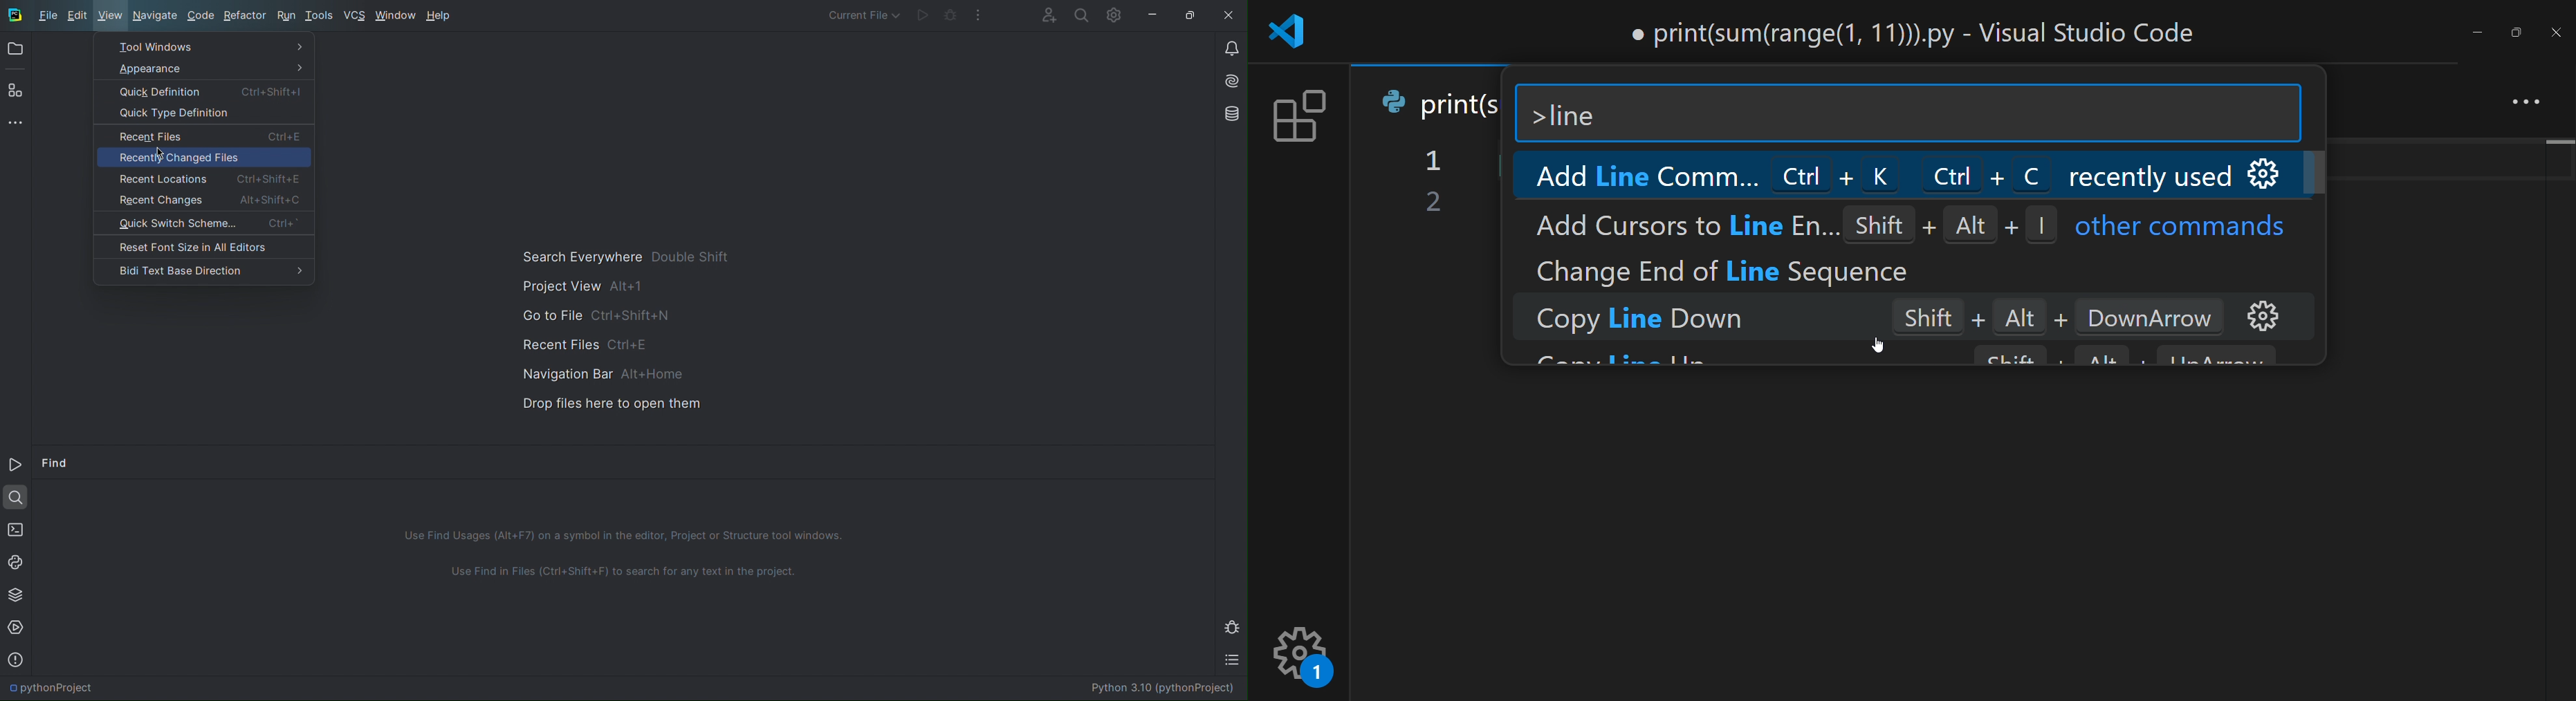  Describe the element at coordinates (1229, 16) in the screenshot. I see `Close` at that location.